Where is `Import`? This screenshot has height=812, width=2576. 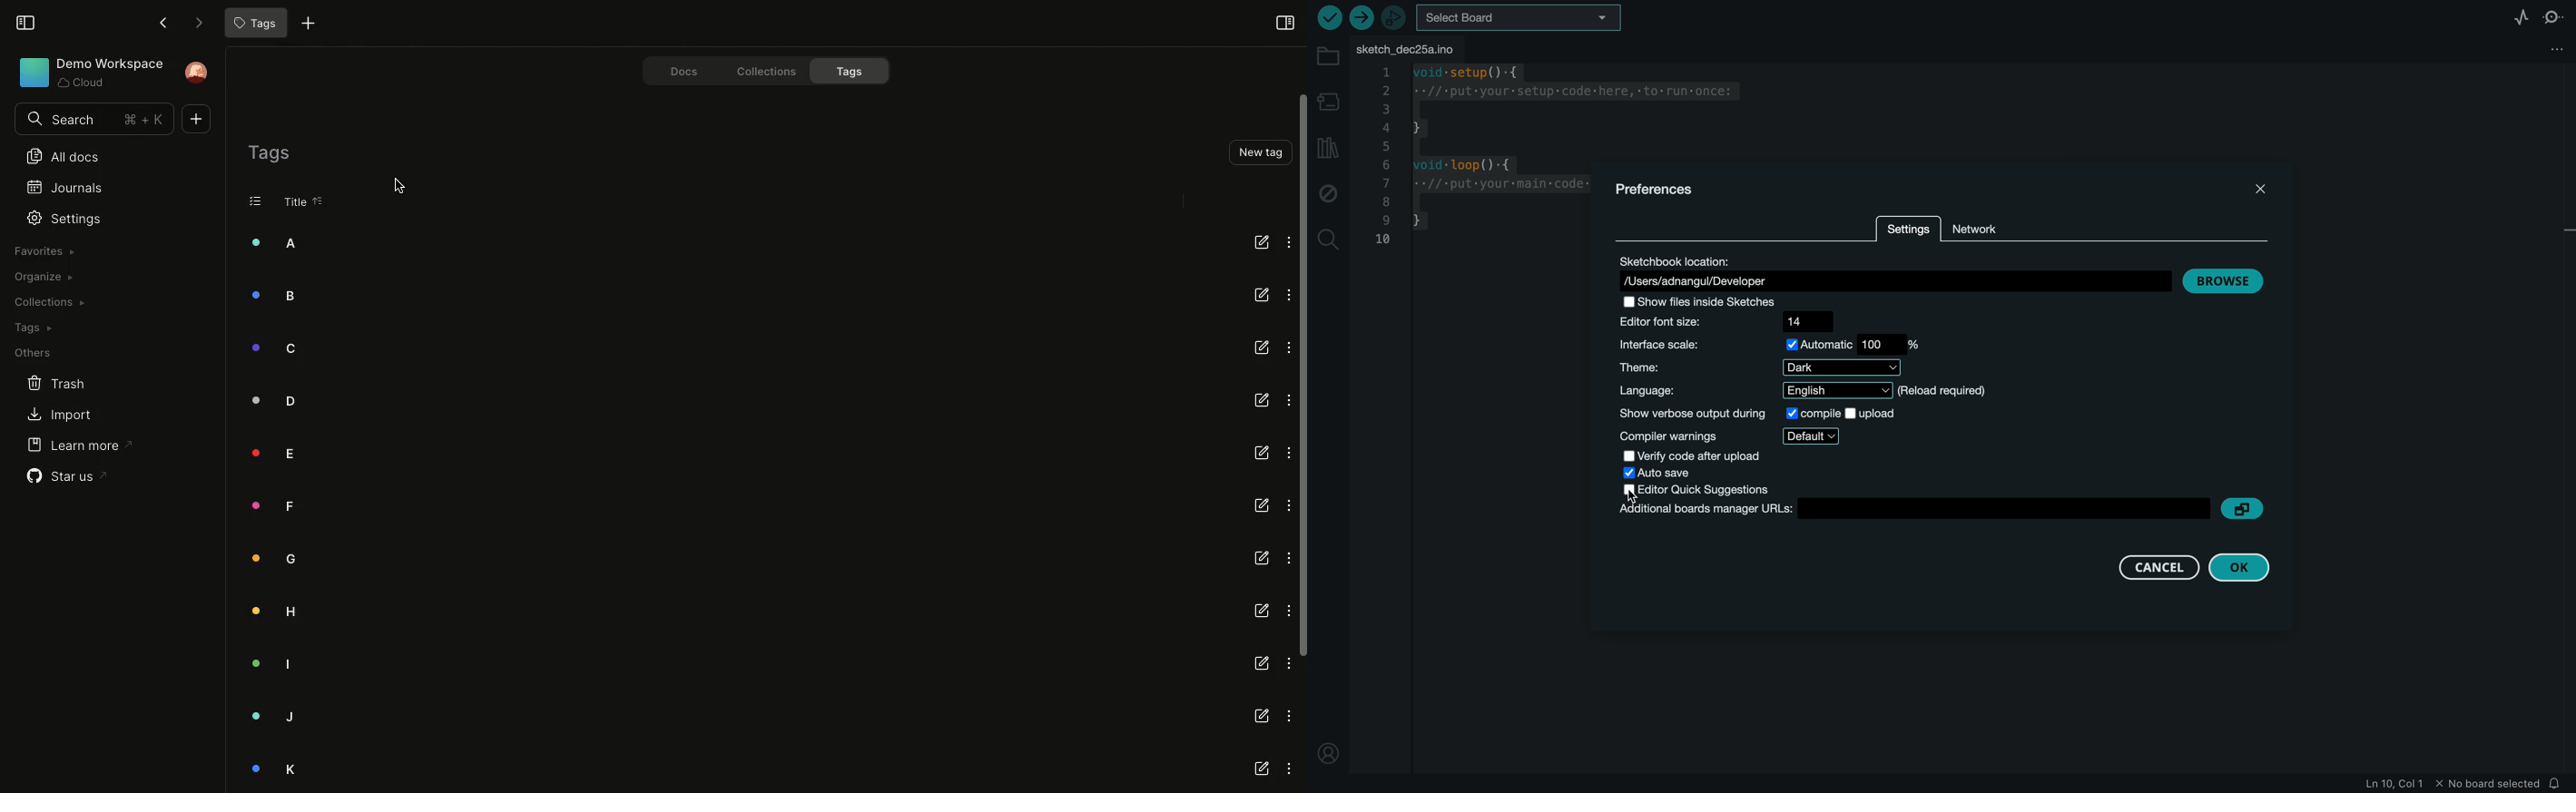 Import is located at coordinates (52, 416).